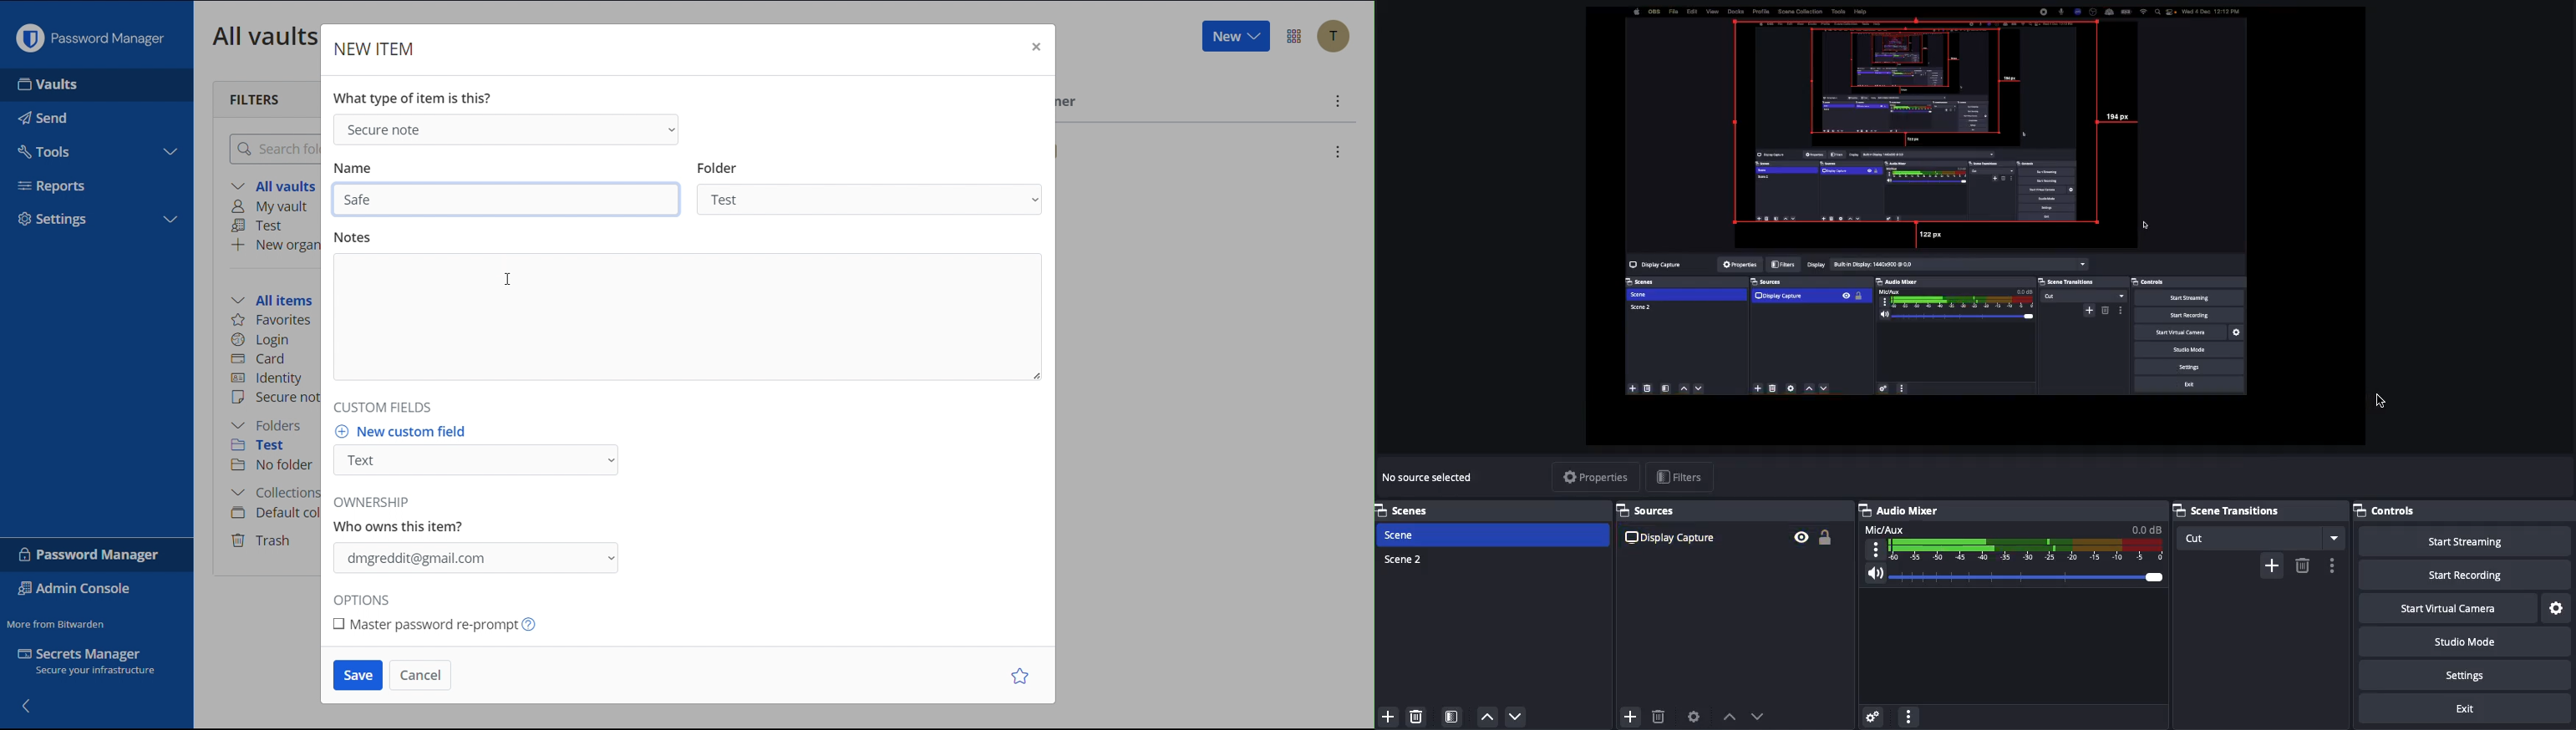  What do you see at coordinates (1727, 713) in the screenshot?
I see `Up` at bounding box center [1727, 713].